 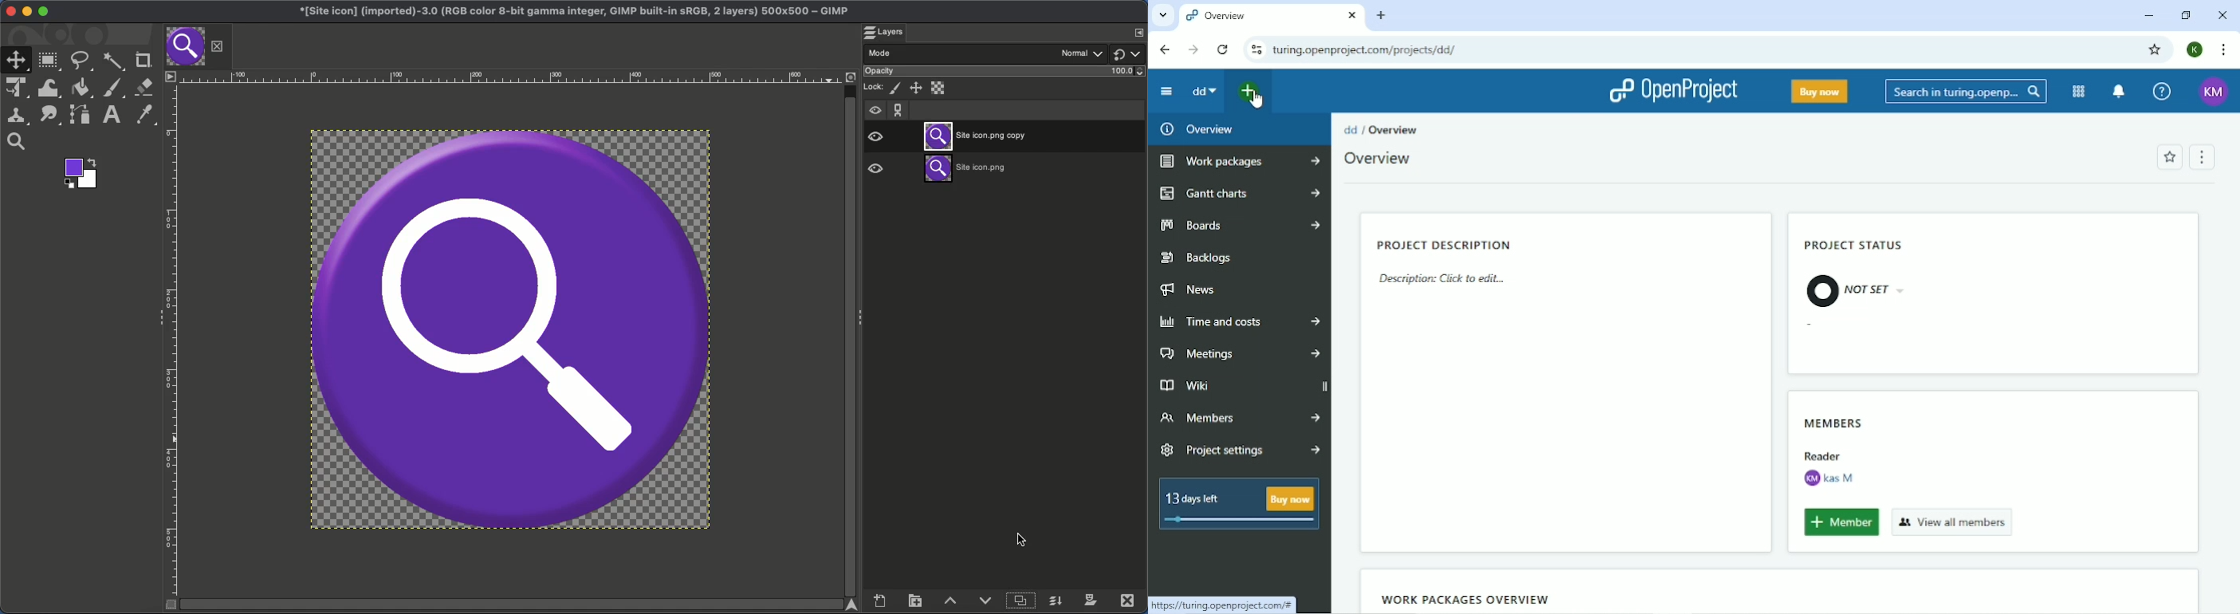 I want to click on Delete this layer, so click(x=1128, y=600).